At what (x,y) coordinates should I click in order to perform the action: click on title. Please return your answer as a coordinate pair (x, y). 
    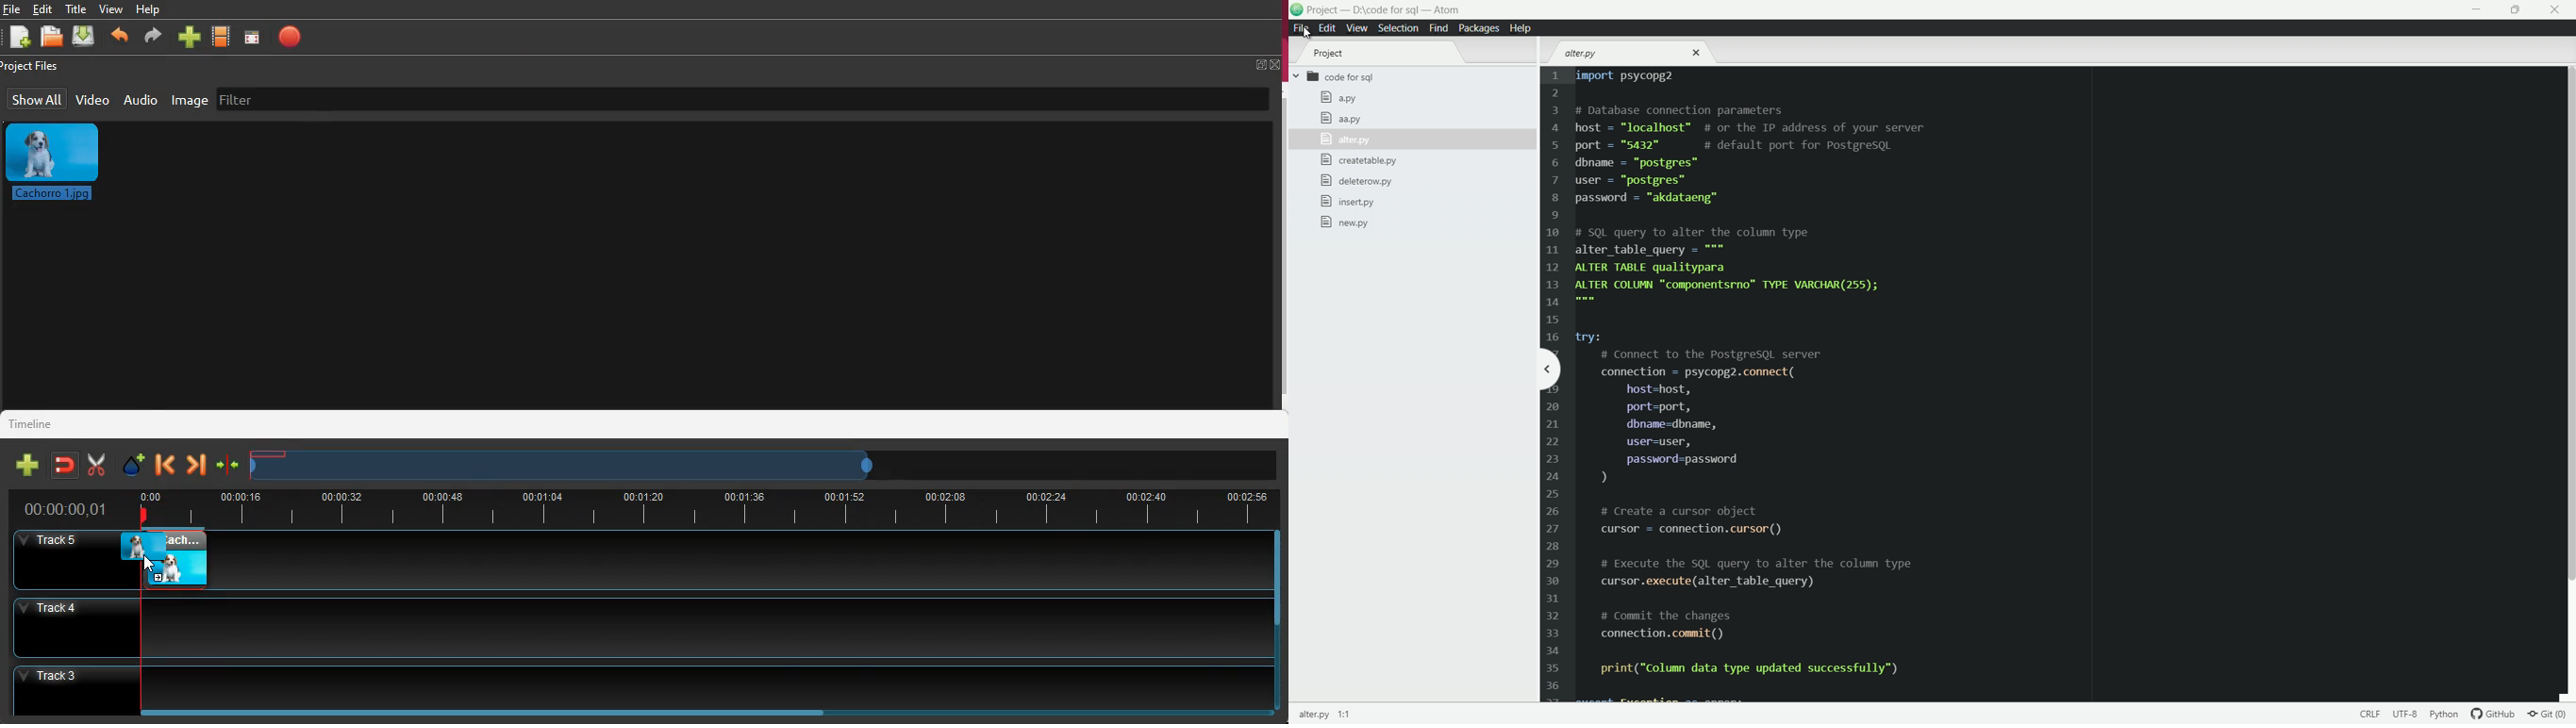
    Looking at the image, I should click on (76, 8).